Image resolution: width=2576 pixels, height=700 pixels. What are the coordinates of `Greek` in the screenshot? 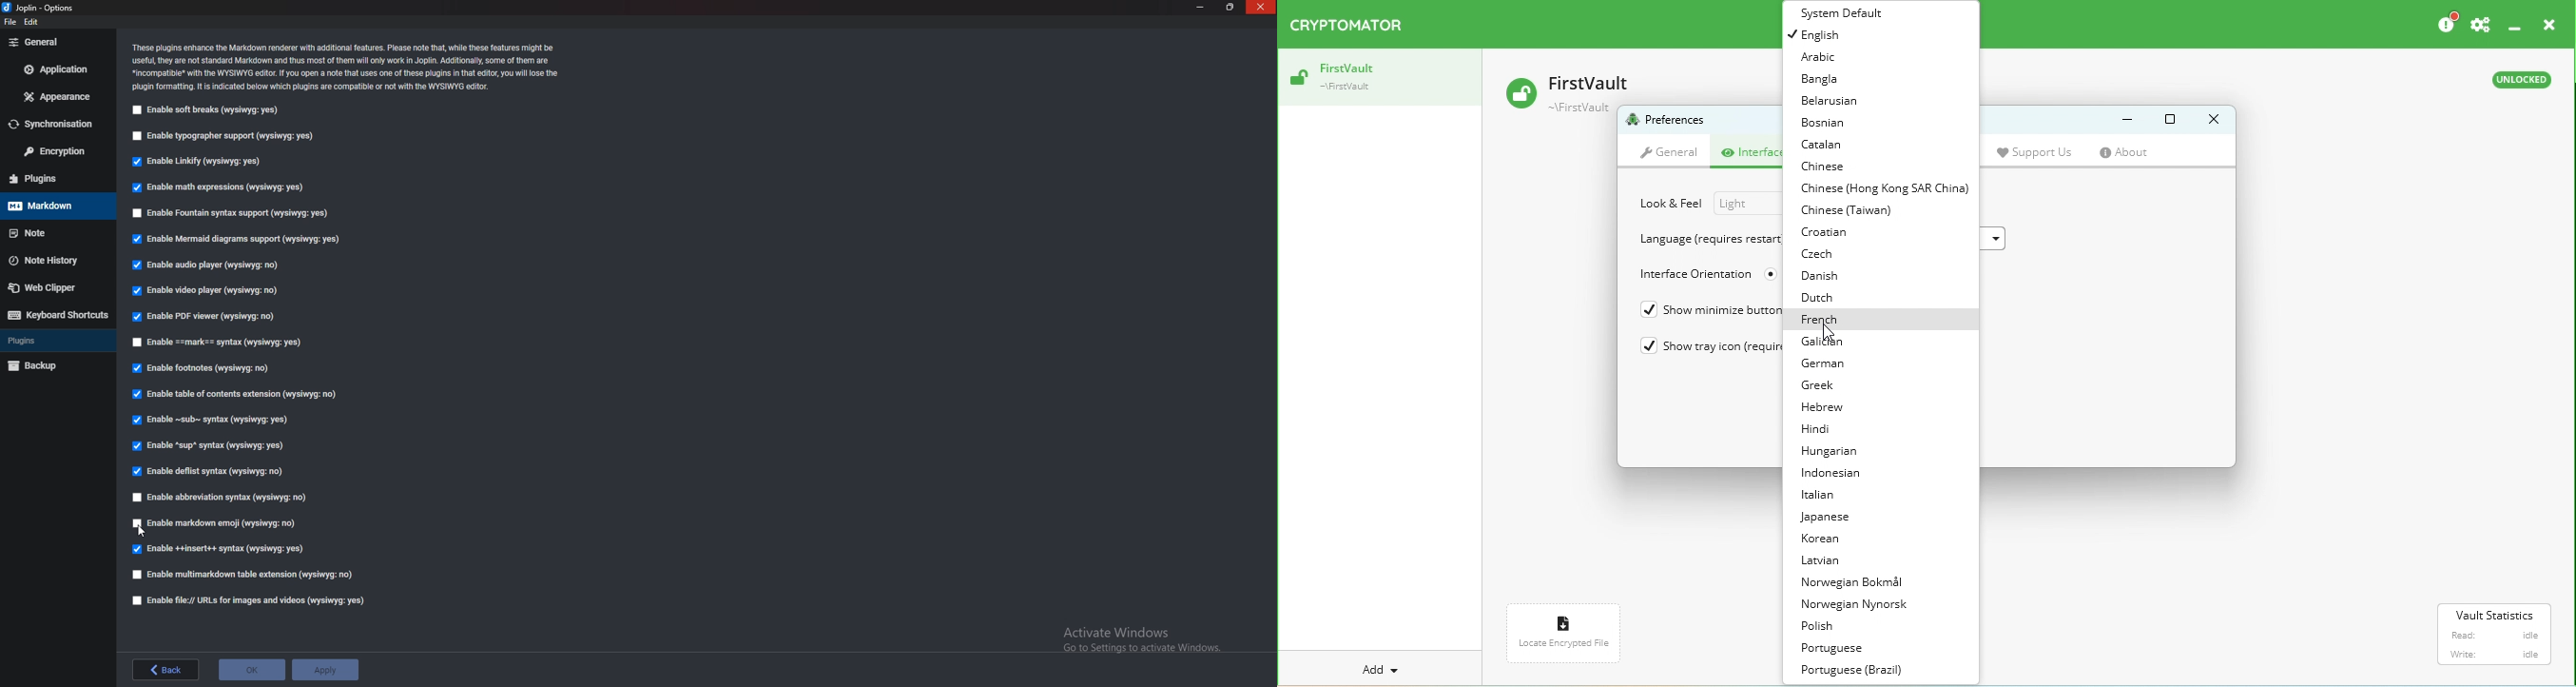 It's located at (1819, 388).